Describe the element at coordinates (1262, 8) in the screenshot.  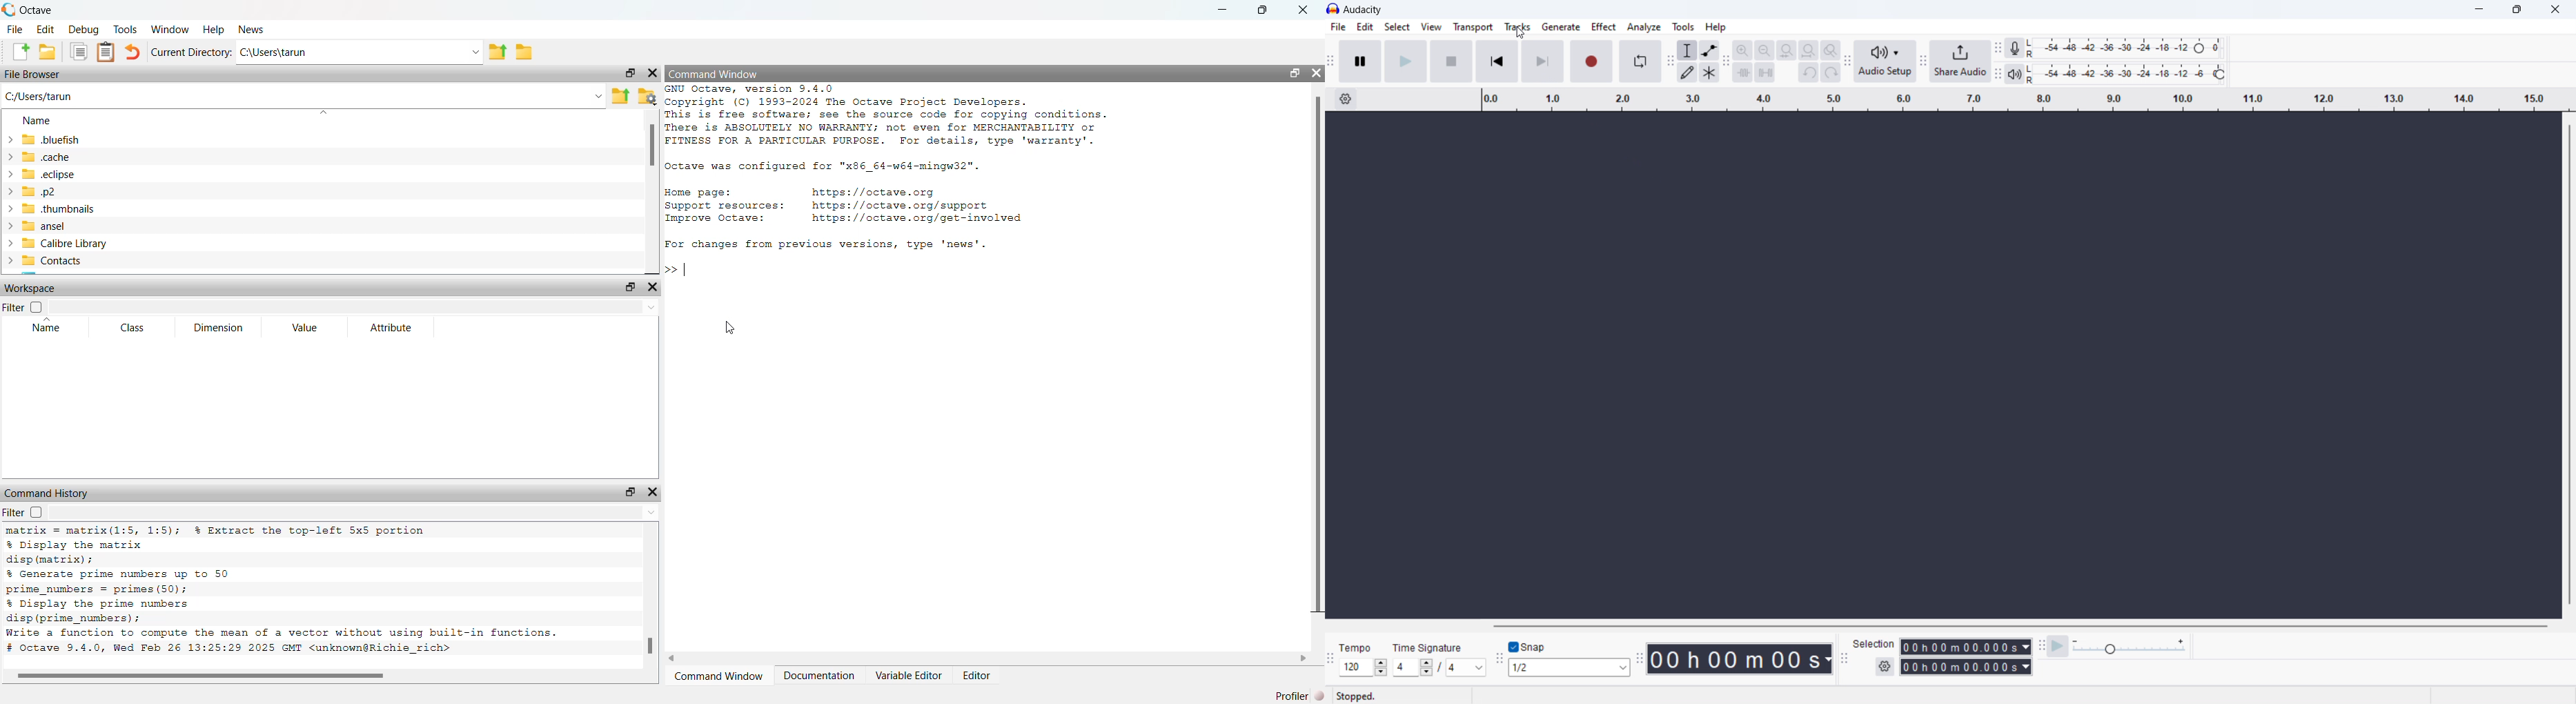
I see `maximise` at that location.